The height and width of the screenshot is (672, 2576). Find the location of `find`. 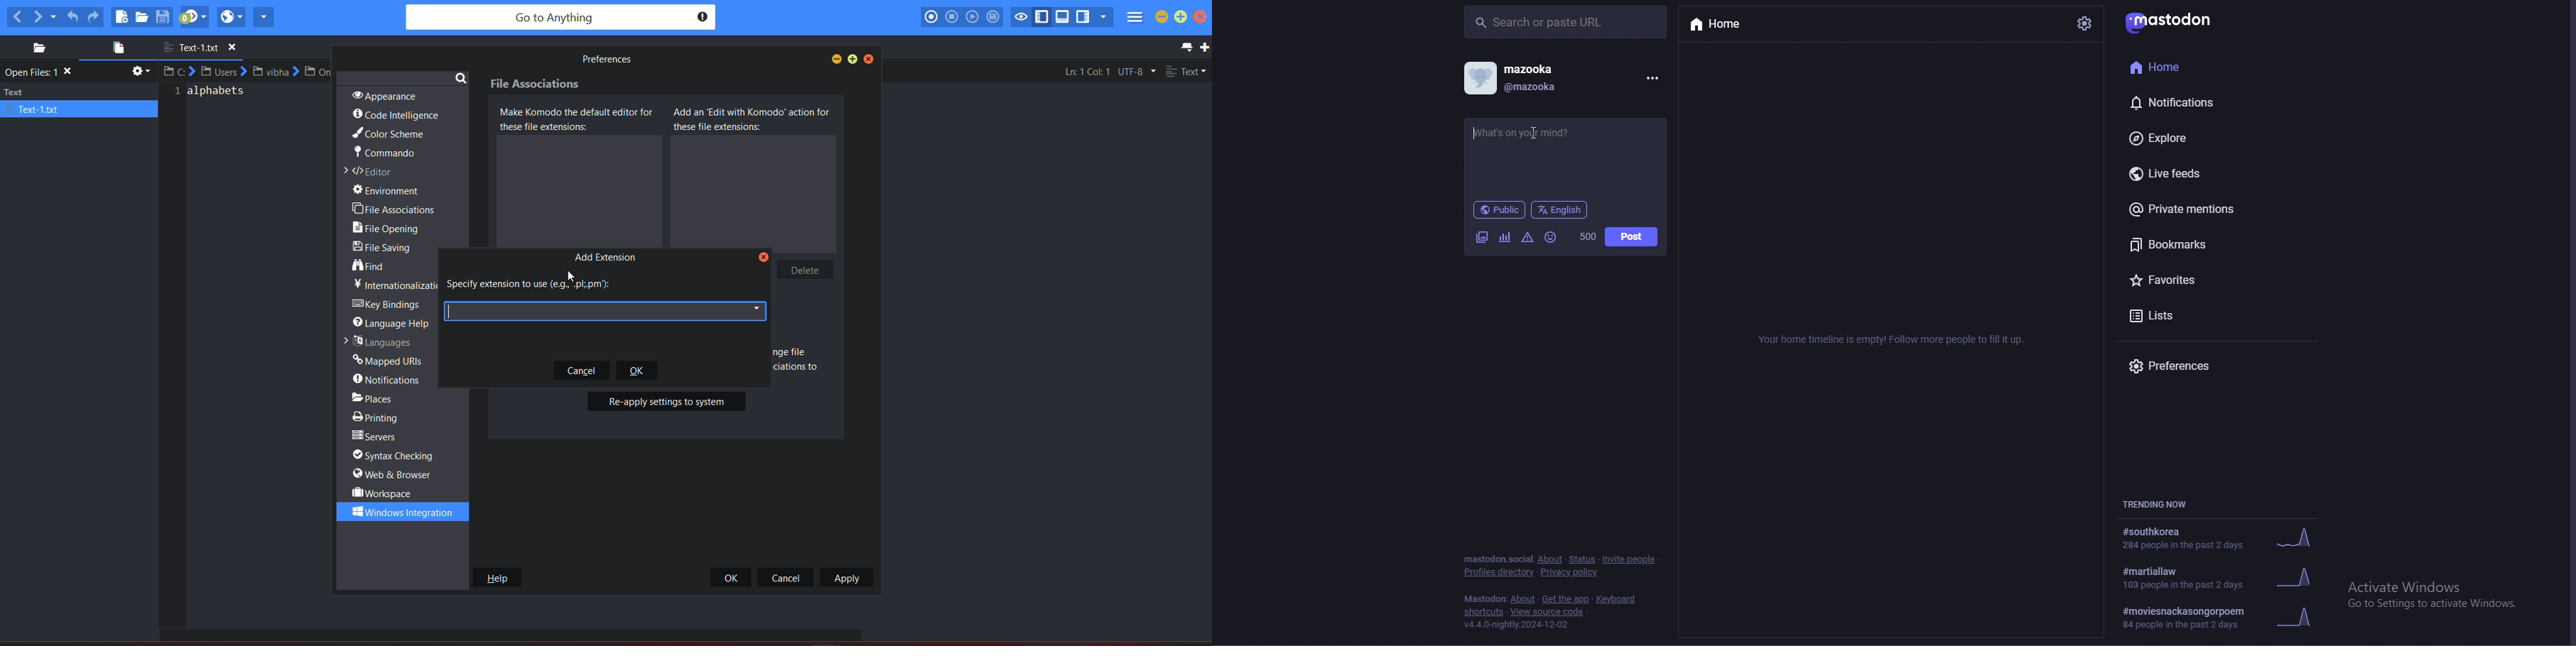

find is located at coordinates (371, 266).